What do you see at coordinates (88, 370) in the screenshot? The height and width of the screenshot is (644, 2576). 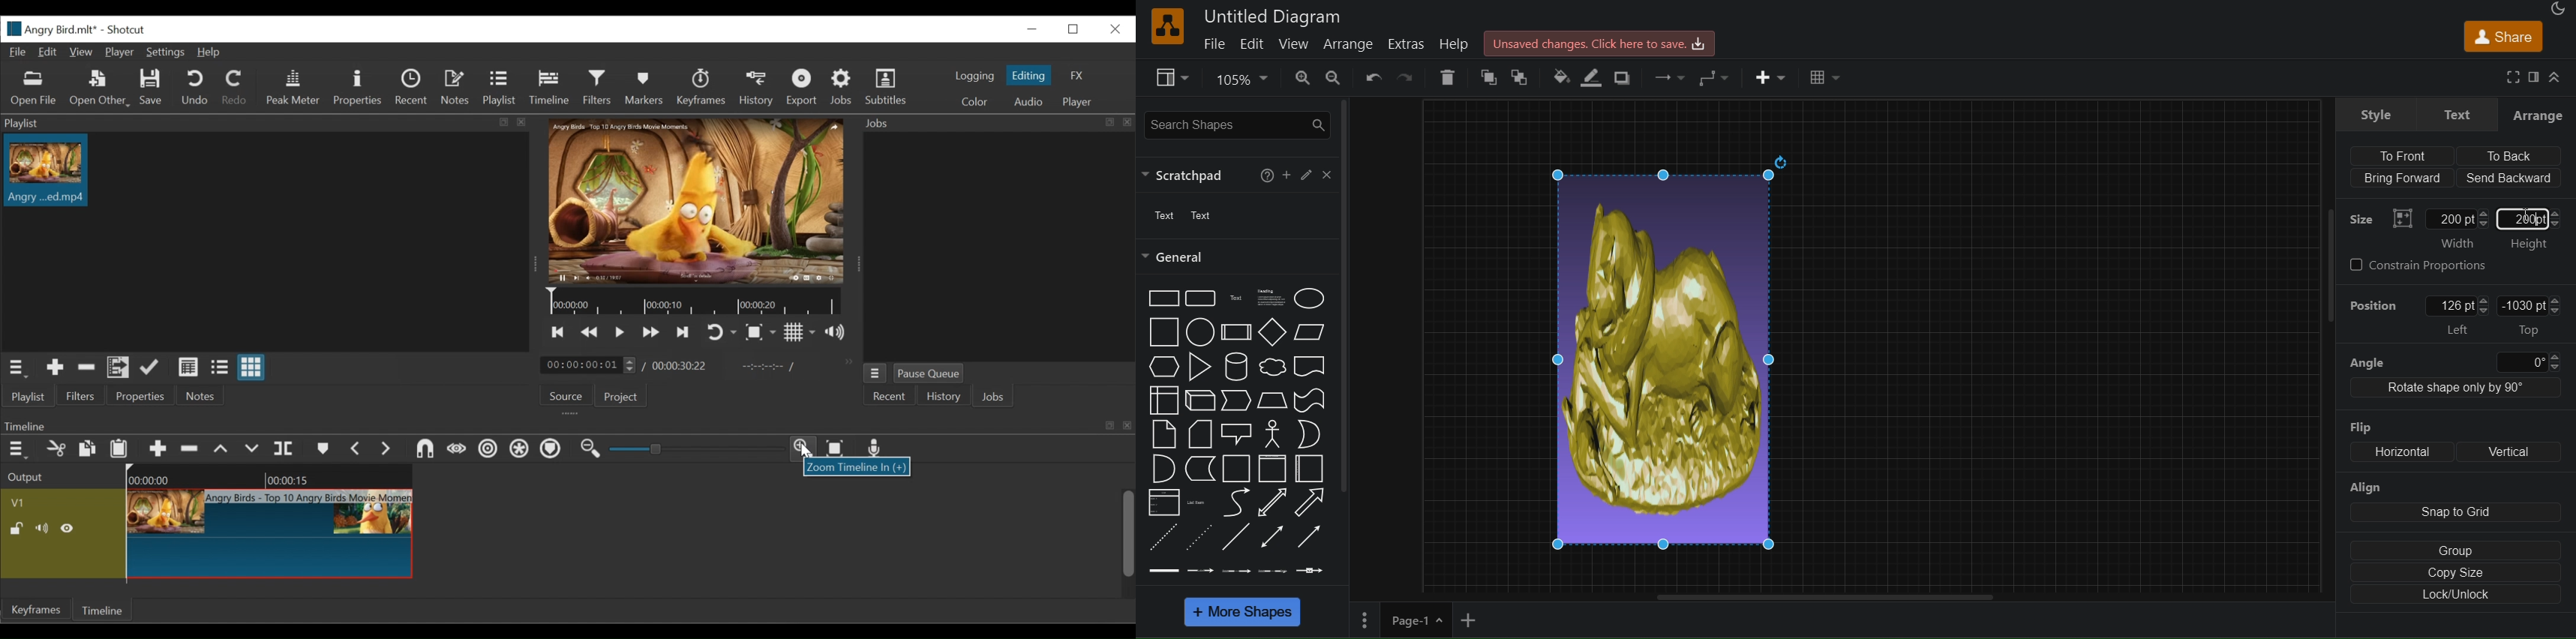 I see `Remove cut` at bounding box center [88, 370].